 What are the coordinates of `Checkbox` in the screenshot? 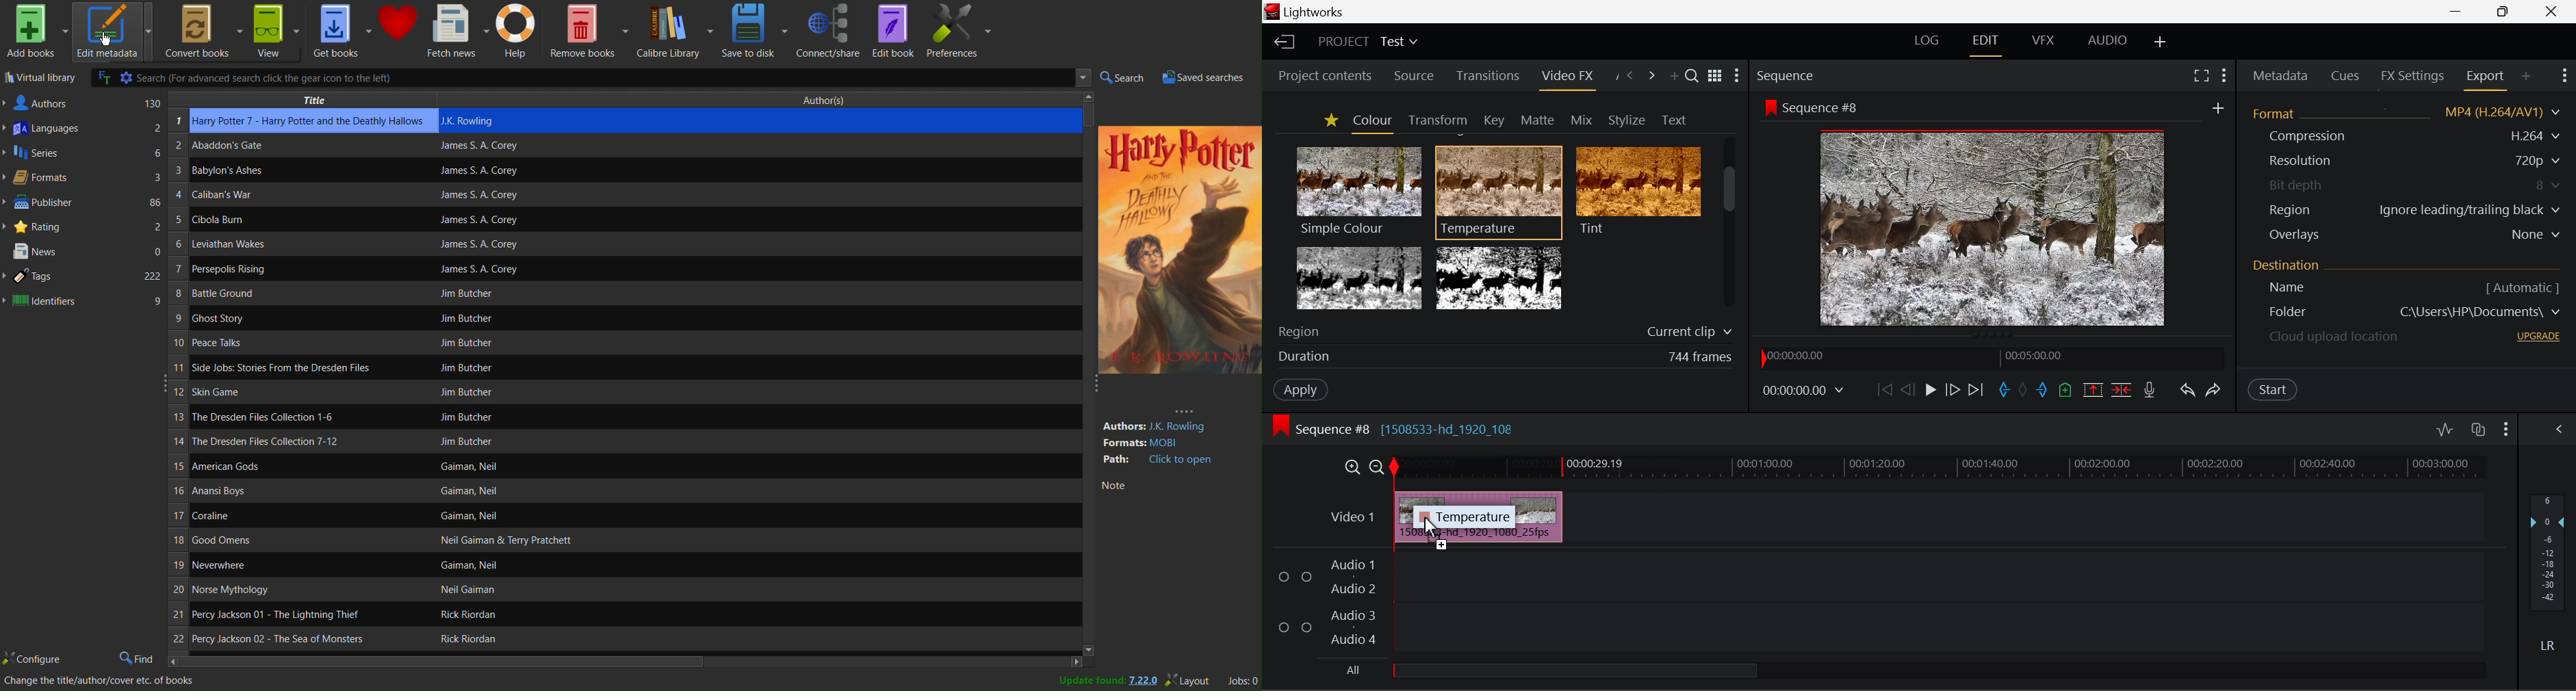 It's located at (1306, 626).